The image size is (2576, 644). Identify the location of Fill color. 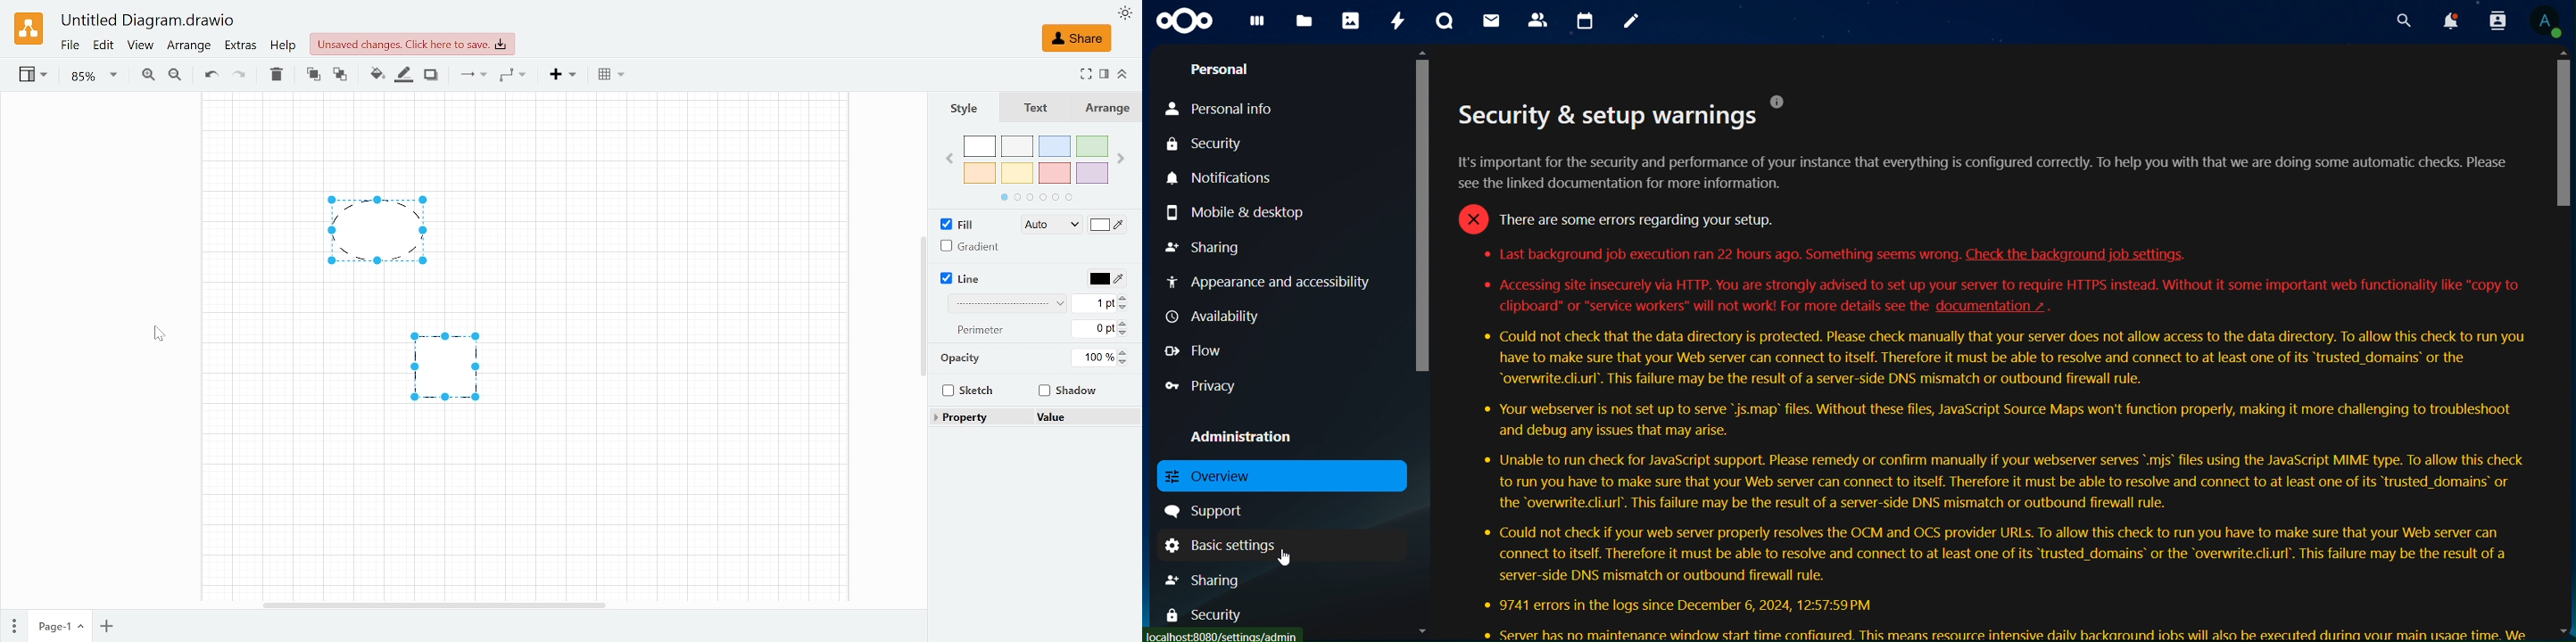
(375, 77).